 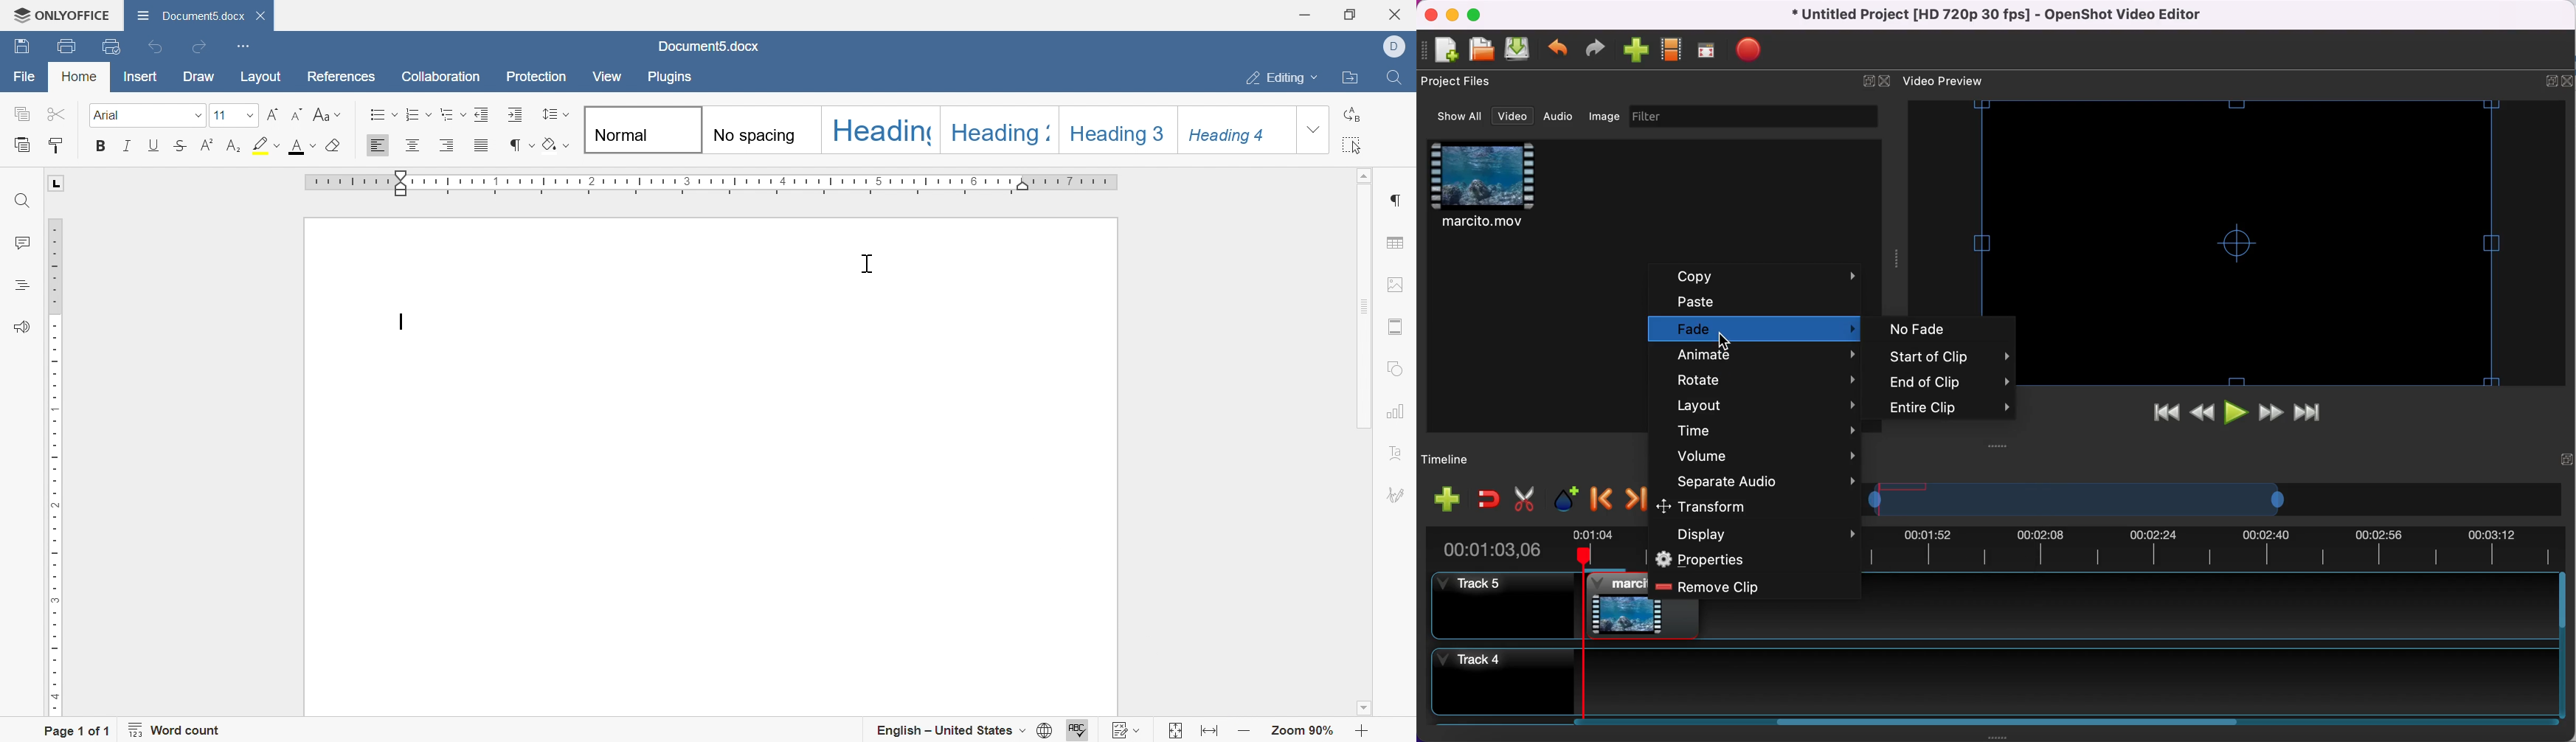 I want to click on Heading 3, so click(x=1116, y=129).